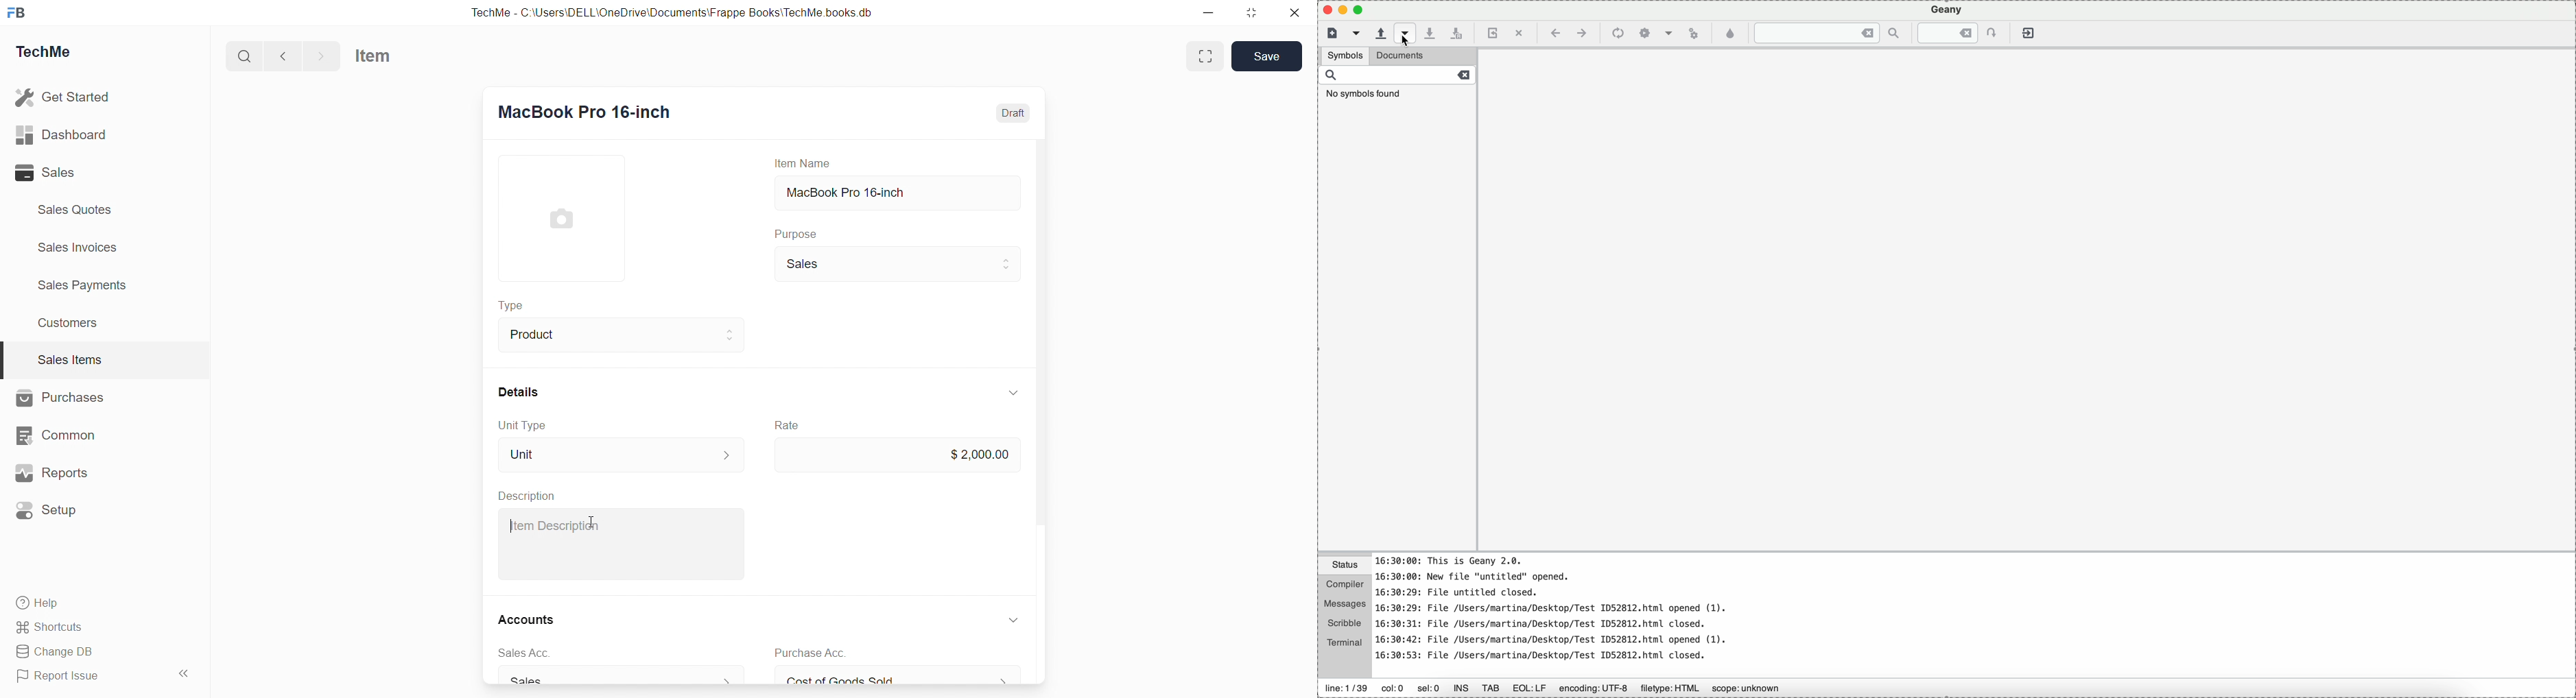  Describe the element at coordinates (523, 653) in the screenshot. I see `sales Acc` at that location.